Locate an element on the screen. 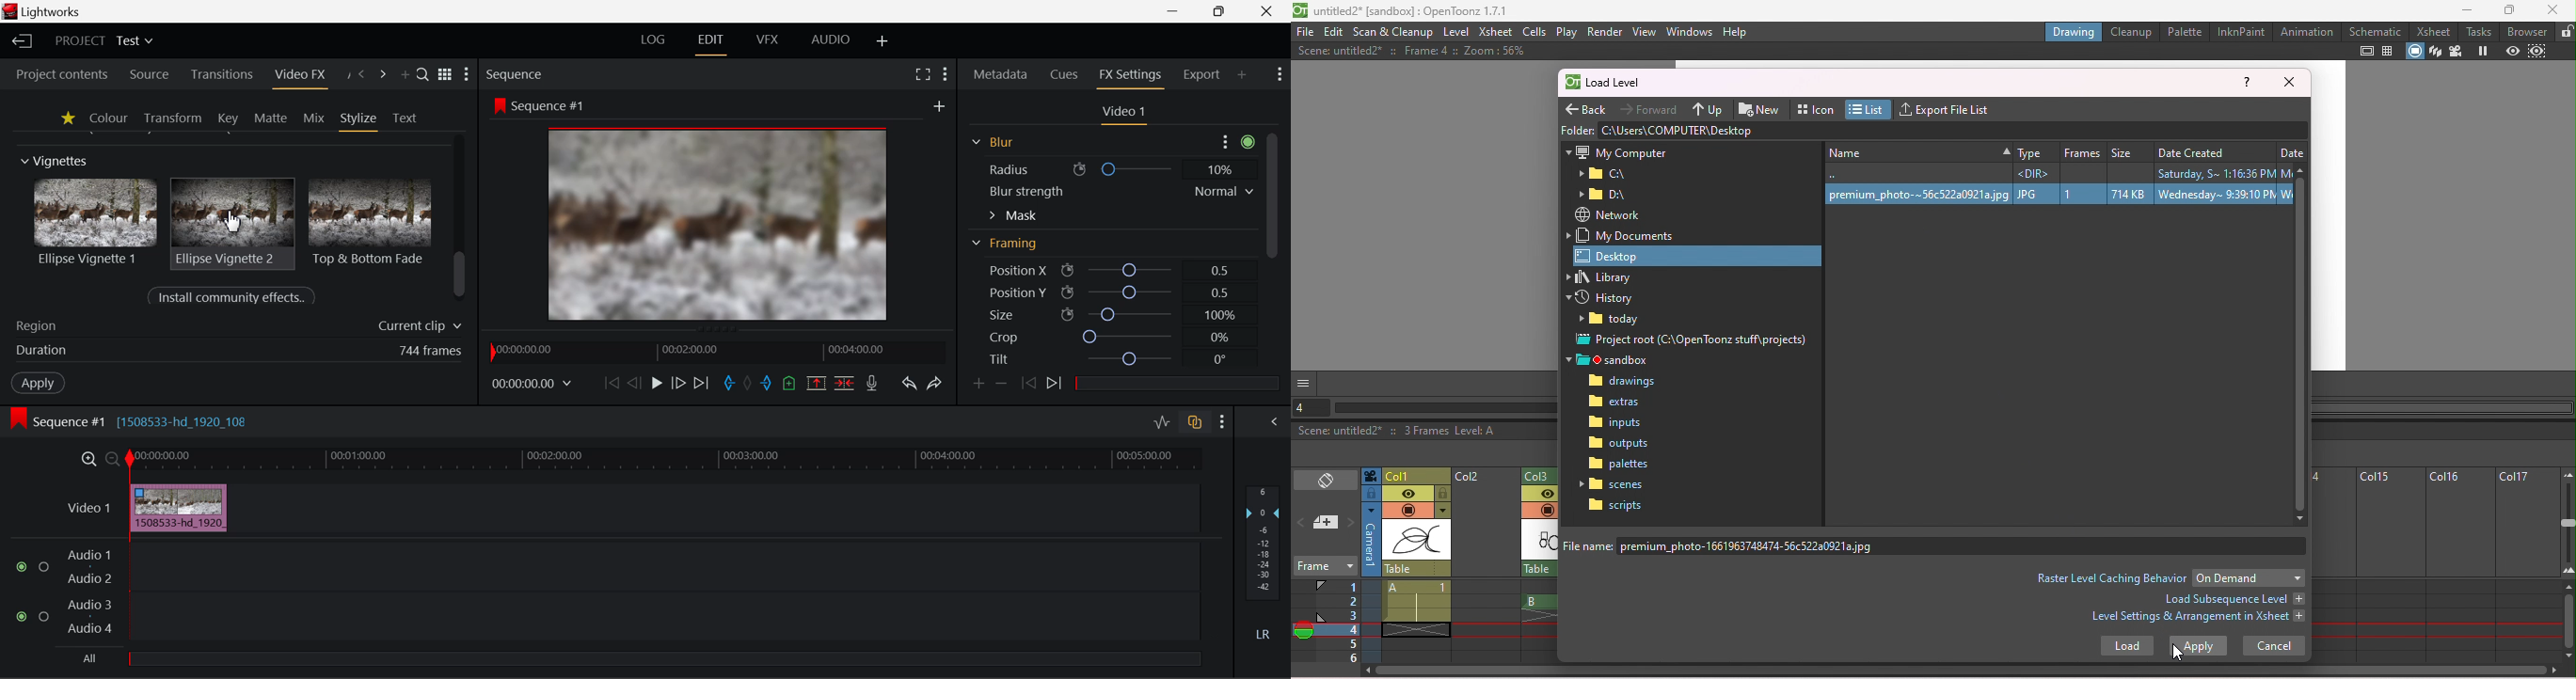 This screenshot has height=700, width=2576. Sequence #1 Edit Timeline is located at coordinates (134, 420).